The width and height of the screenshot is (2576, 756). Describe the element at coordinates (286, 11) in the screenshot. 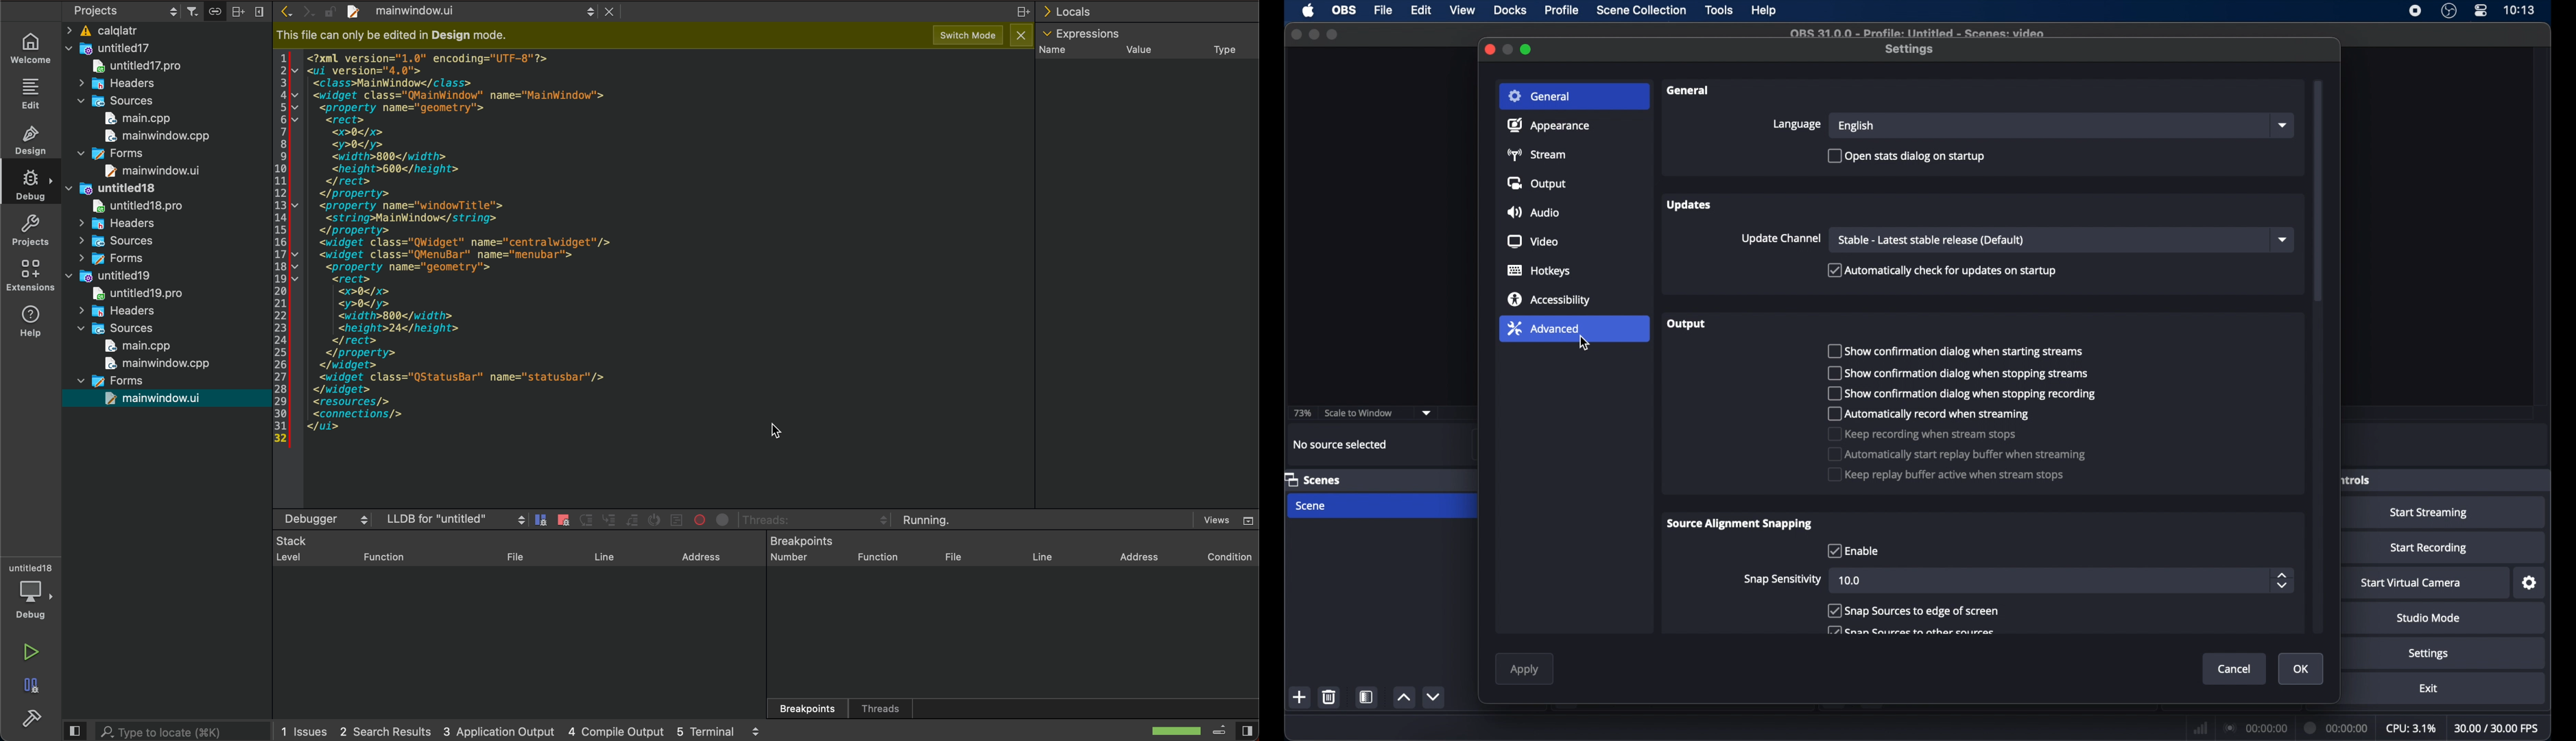

I see `previous` at that location.